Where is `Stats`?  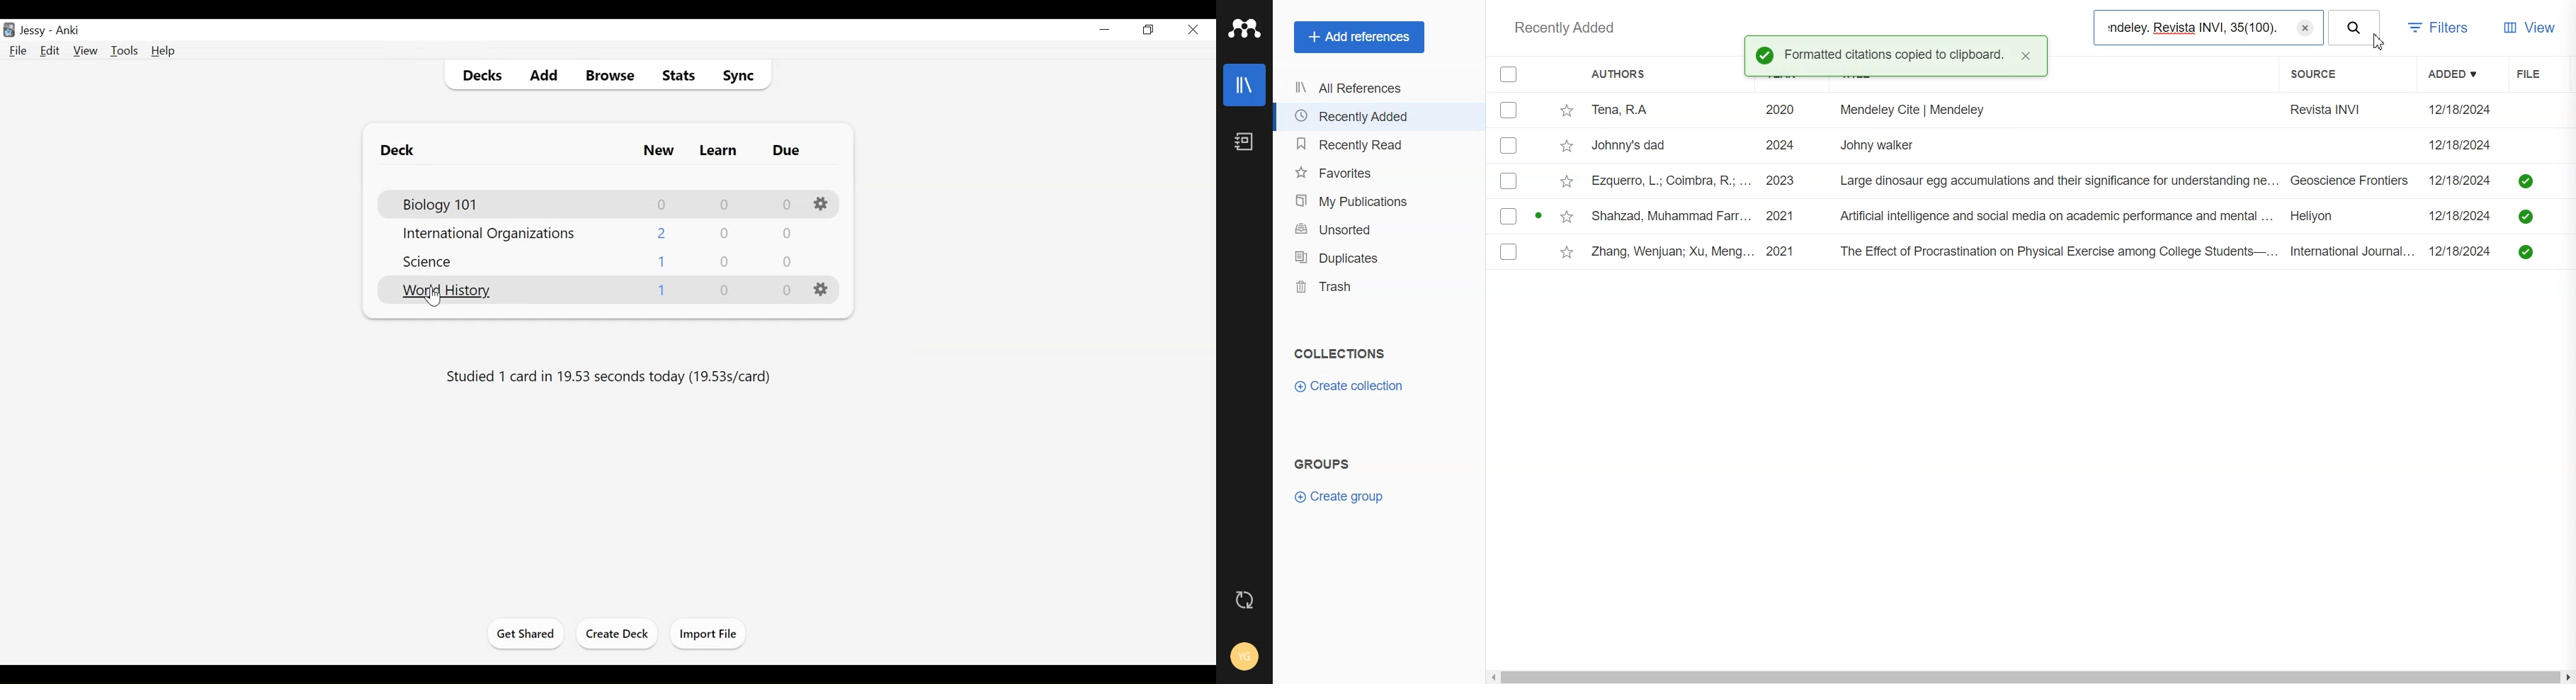 Stats is located at coordinates (678, 76).